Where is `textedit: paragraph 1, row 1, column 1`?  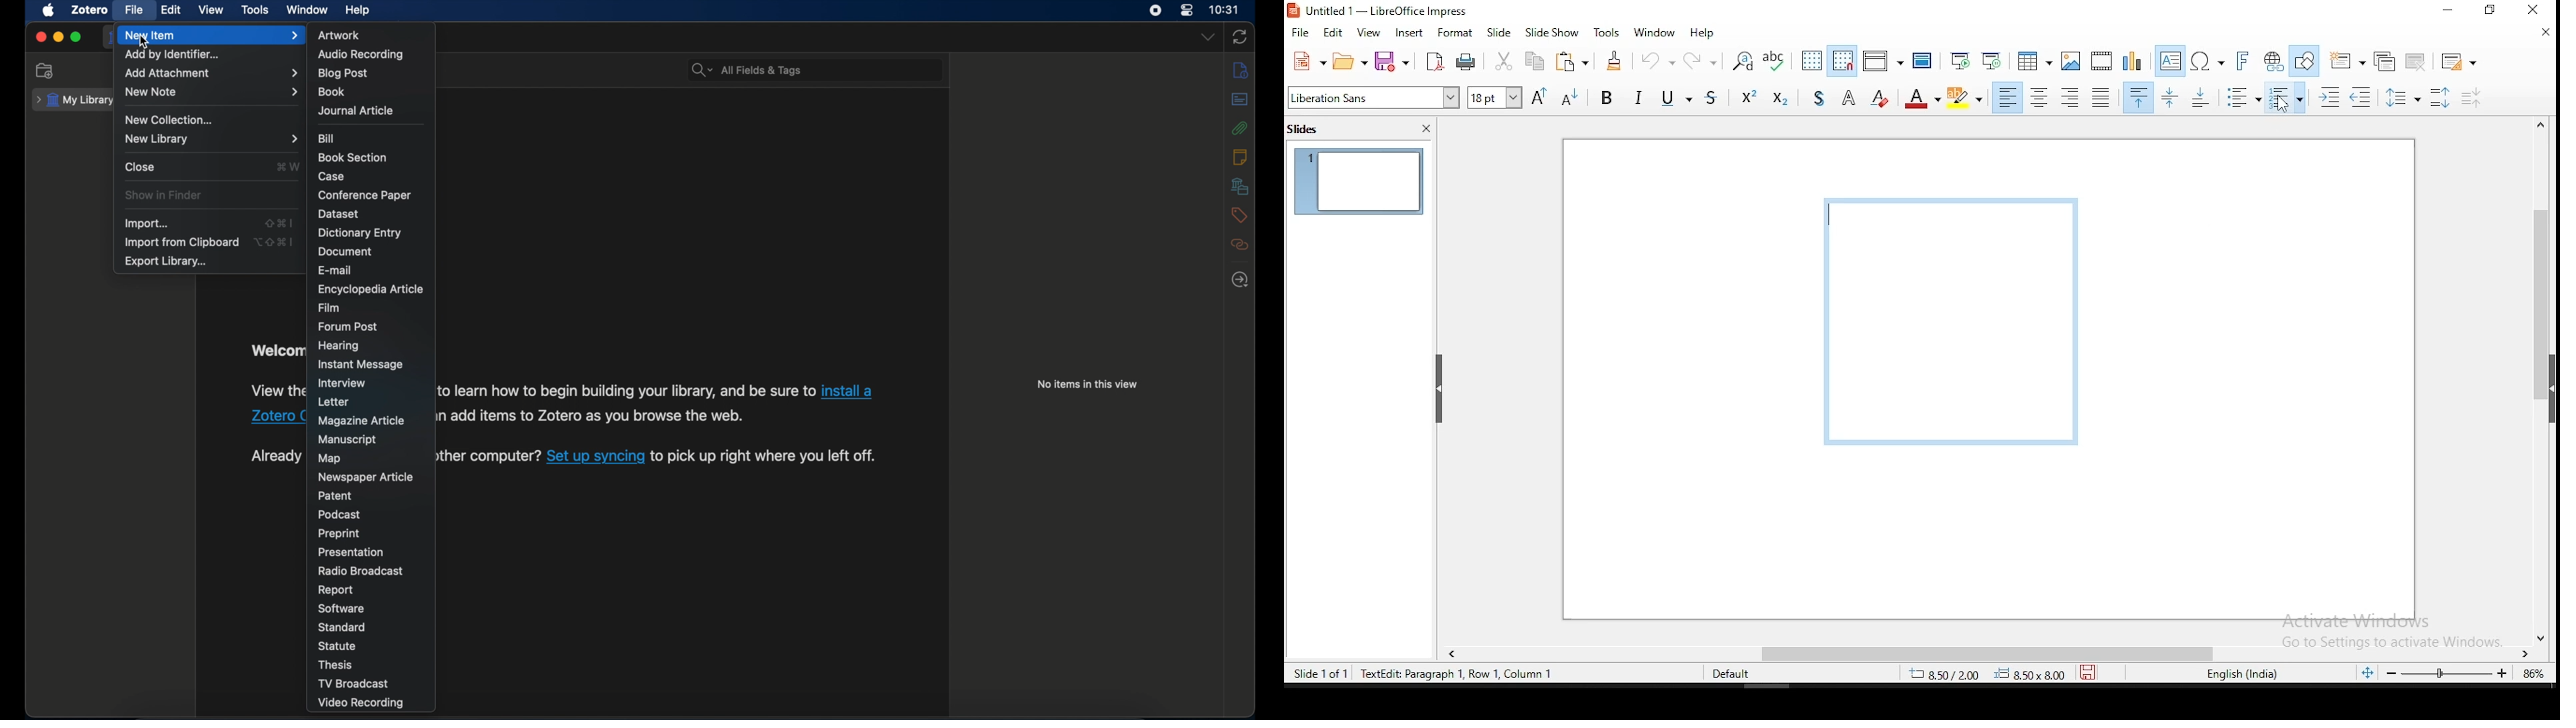
textedit: paragraph 1, row 1, column 1 is located at coordinates (1461, 674).